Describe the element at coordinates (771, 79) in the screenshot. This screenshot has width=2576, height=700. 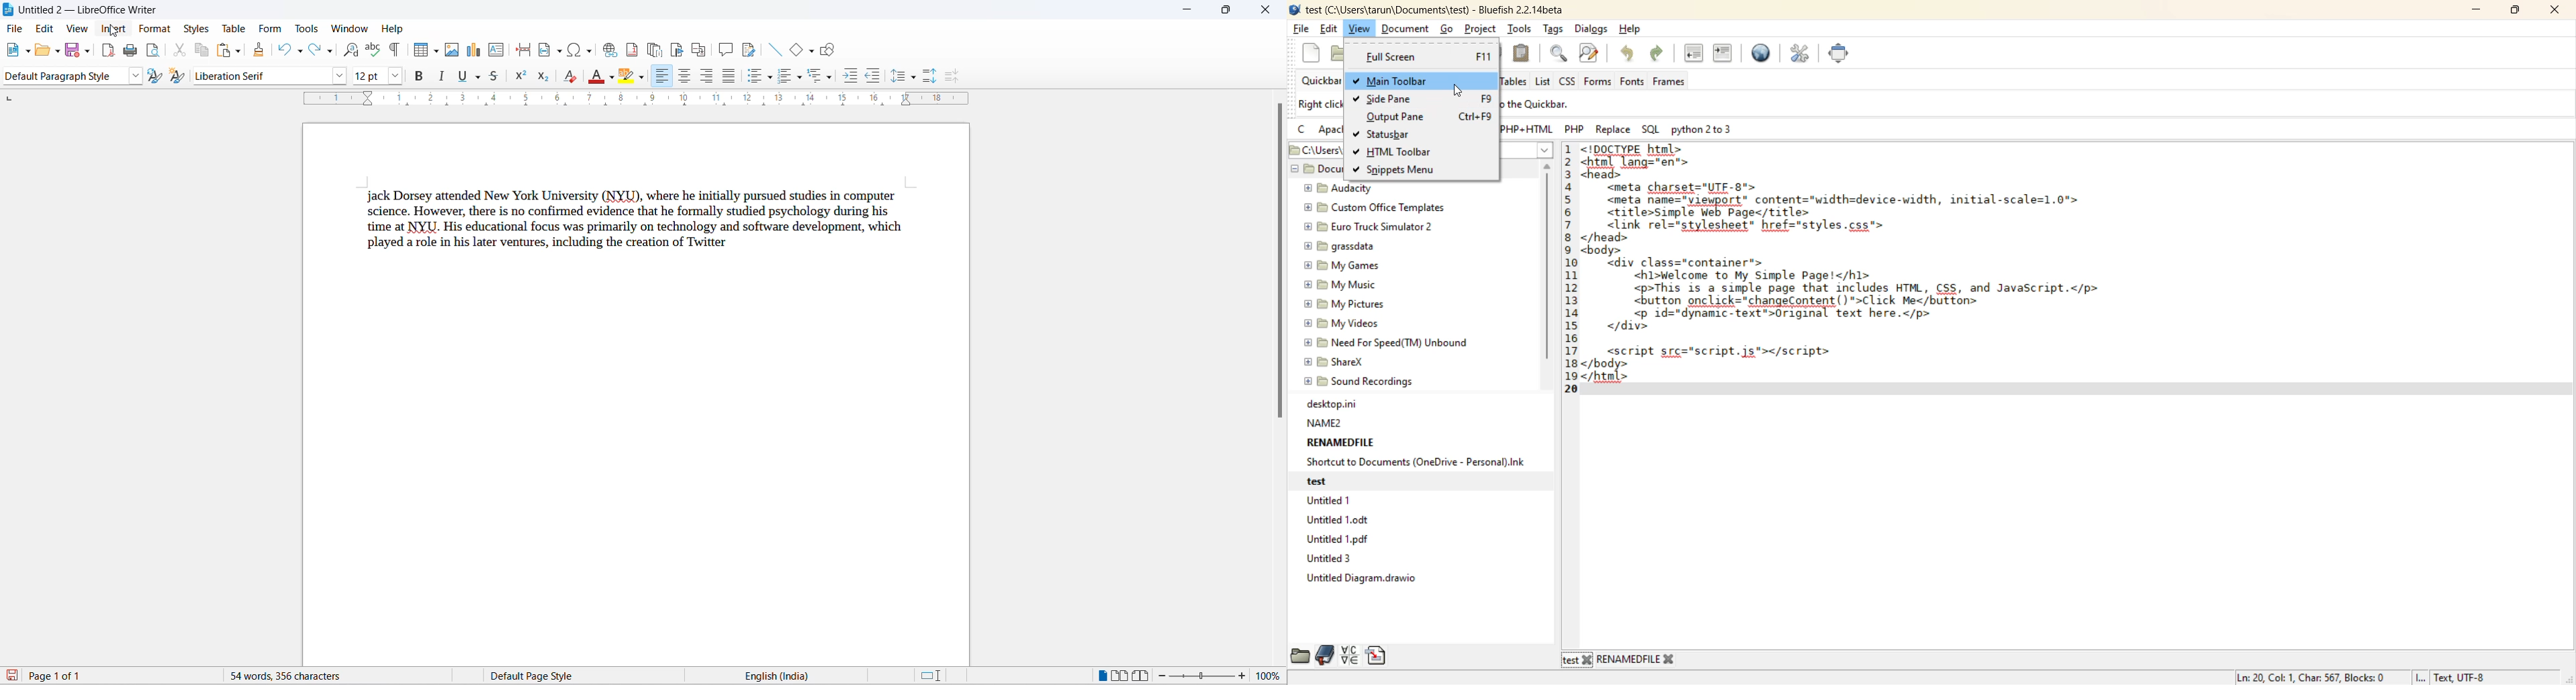
I see `toggle unordered list options` at that location.